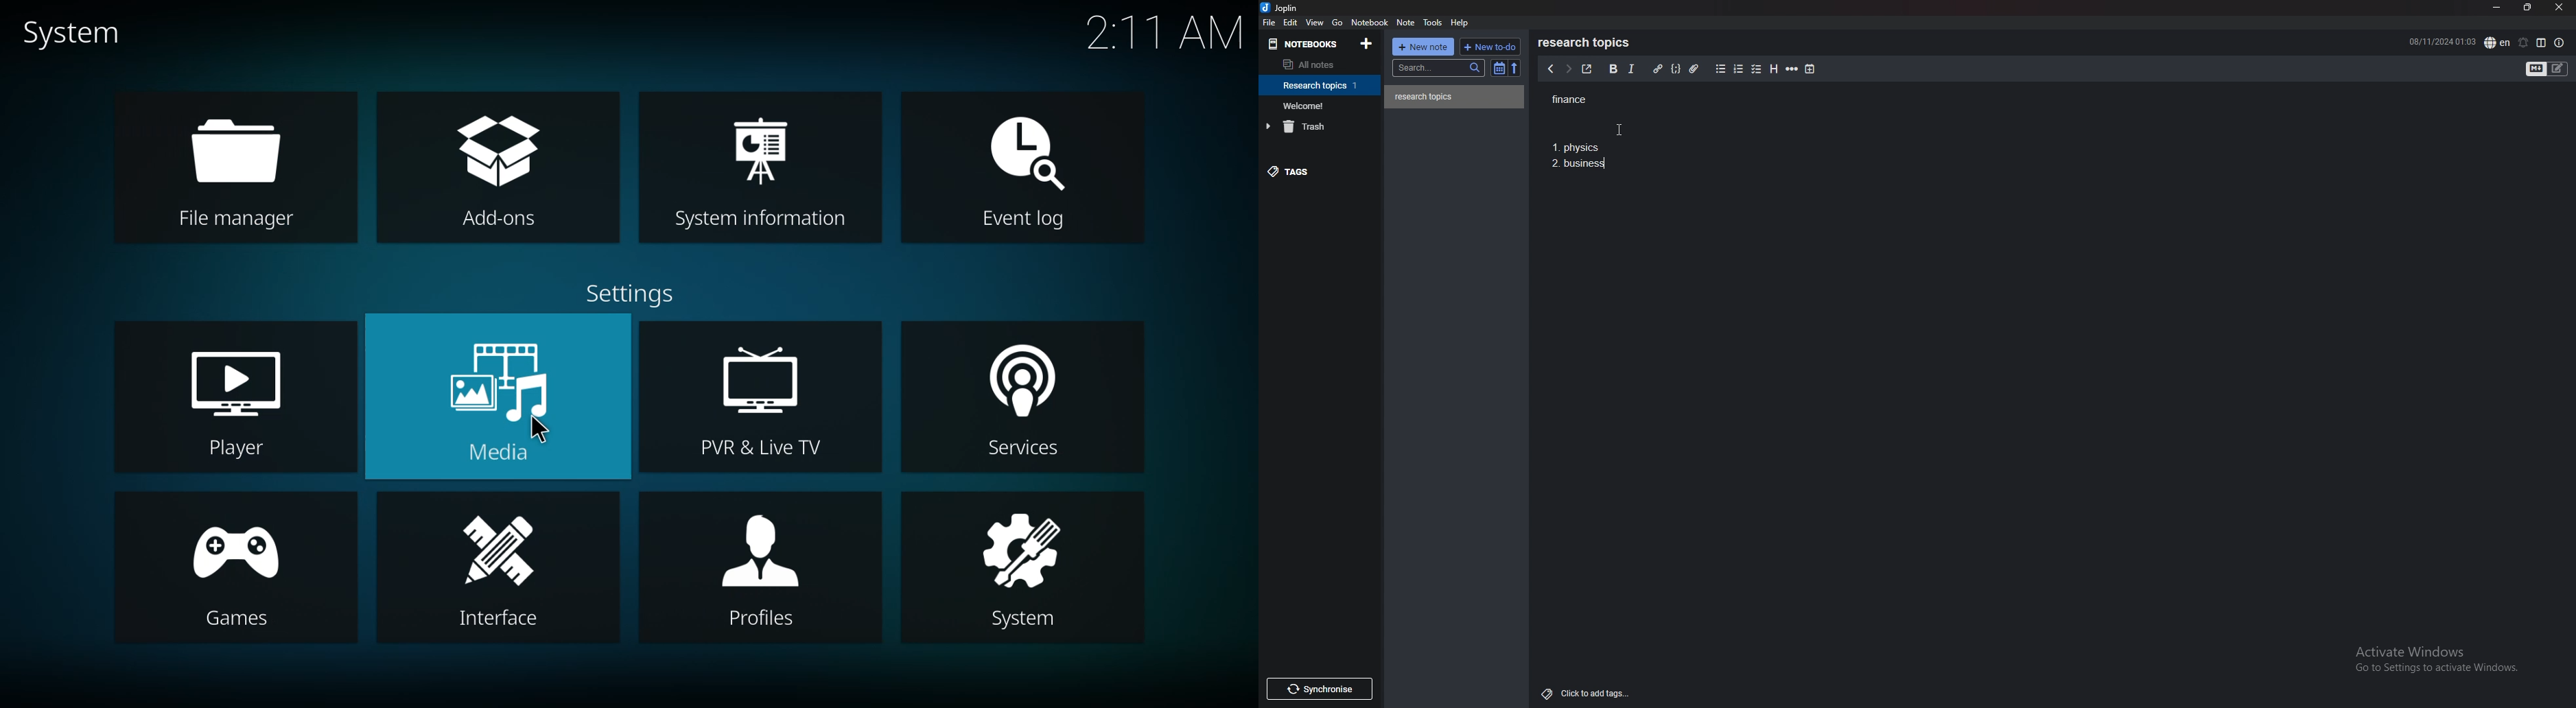  What do you see at coordinates (2497, 42) in the screenshot?
I see `spell check` at bounding box center [2497, 42].